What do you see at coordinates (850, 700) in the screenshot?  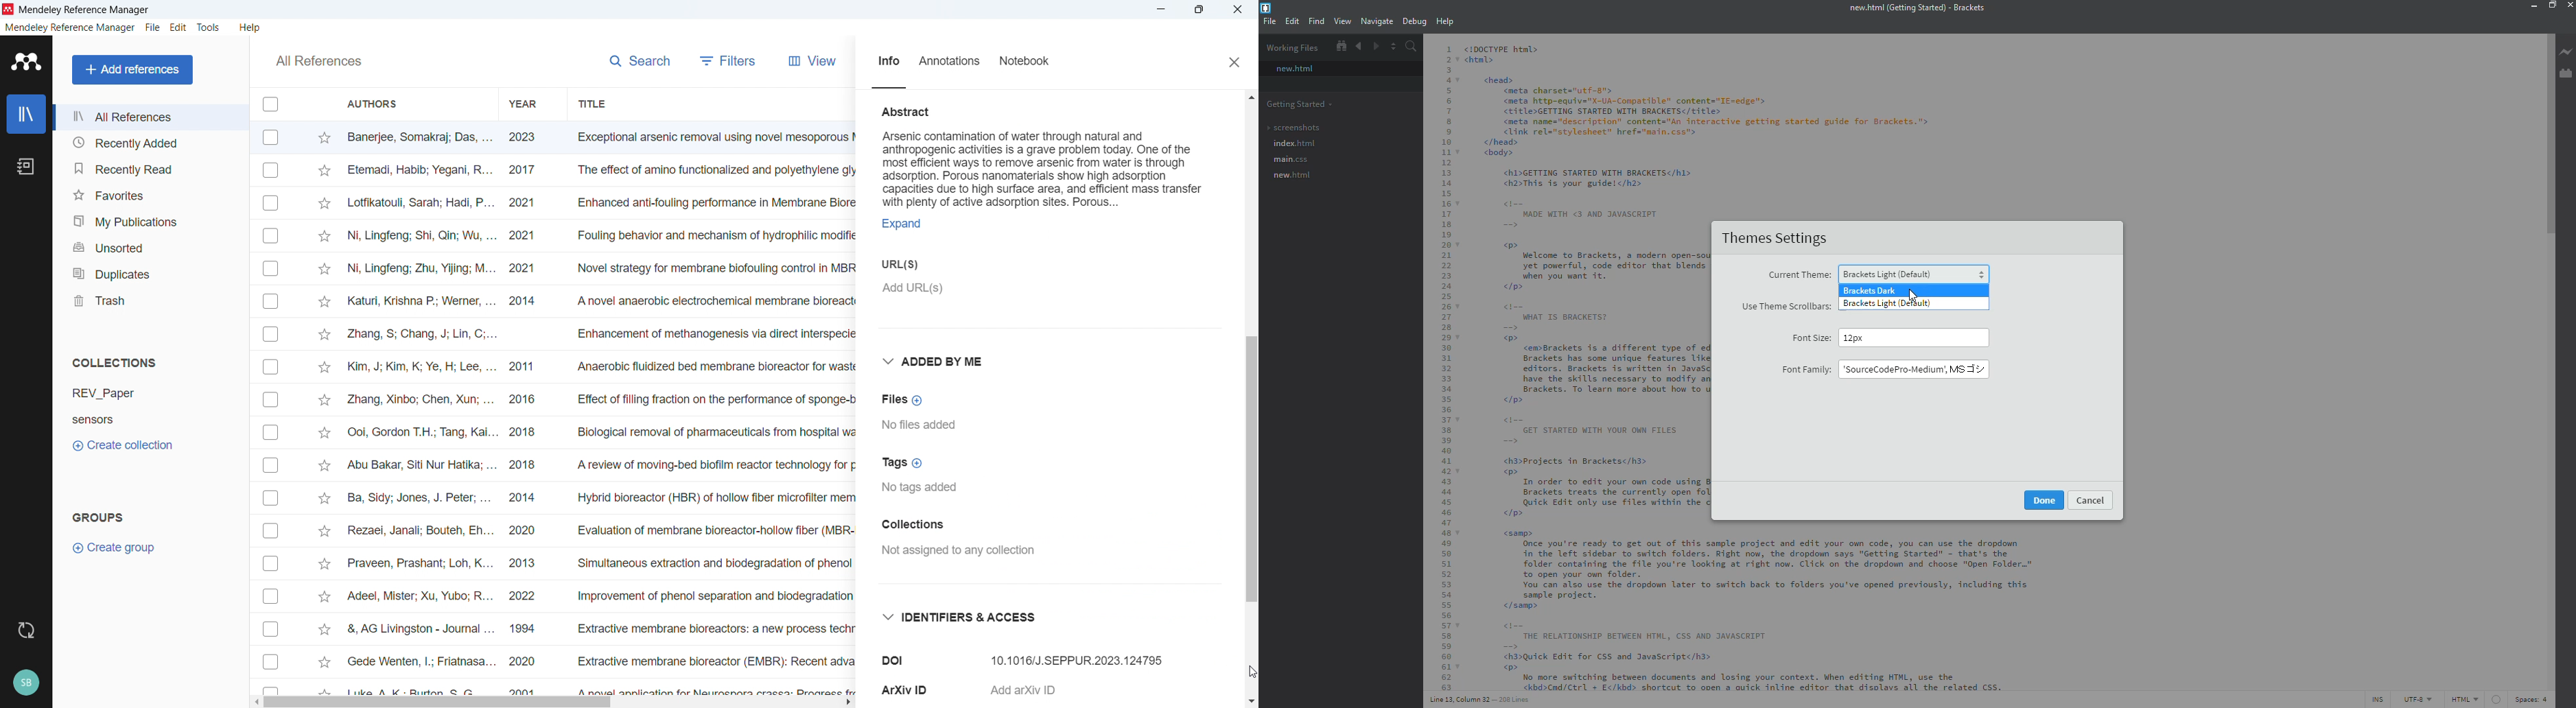 I see `scroll right` at bounding box center [850, 700].